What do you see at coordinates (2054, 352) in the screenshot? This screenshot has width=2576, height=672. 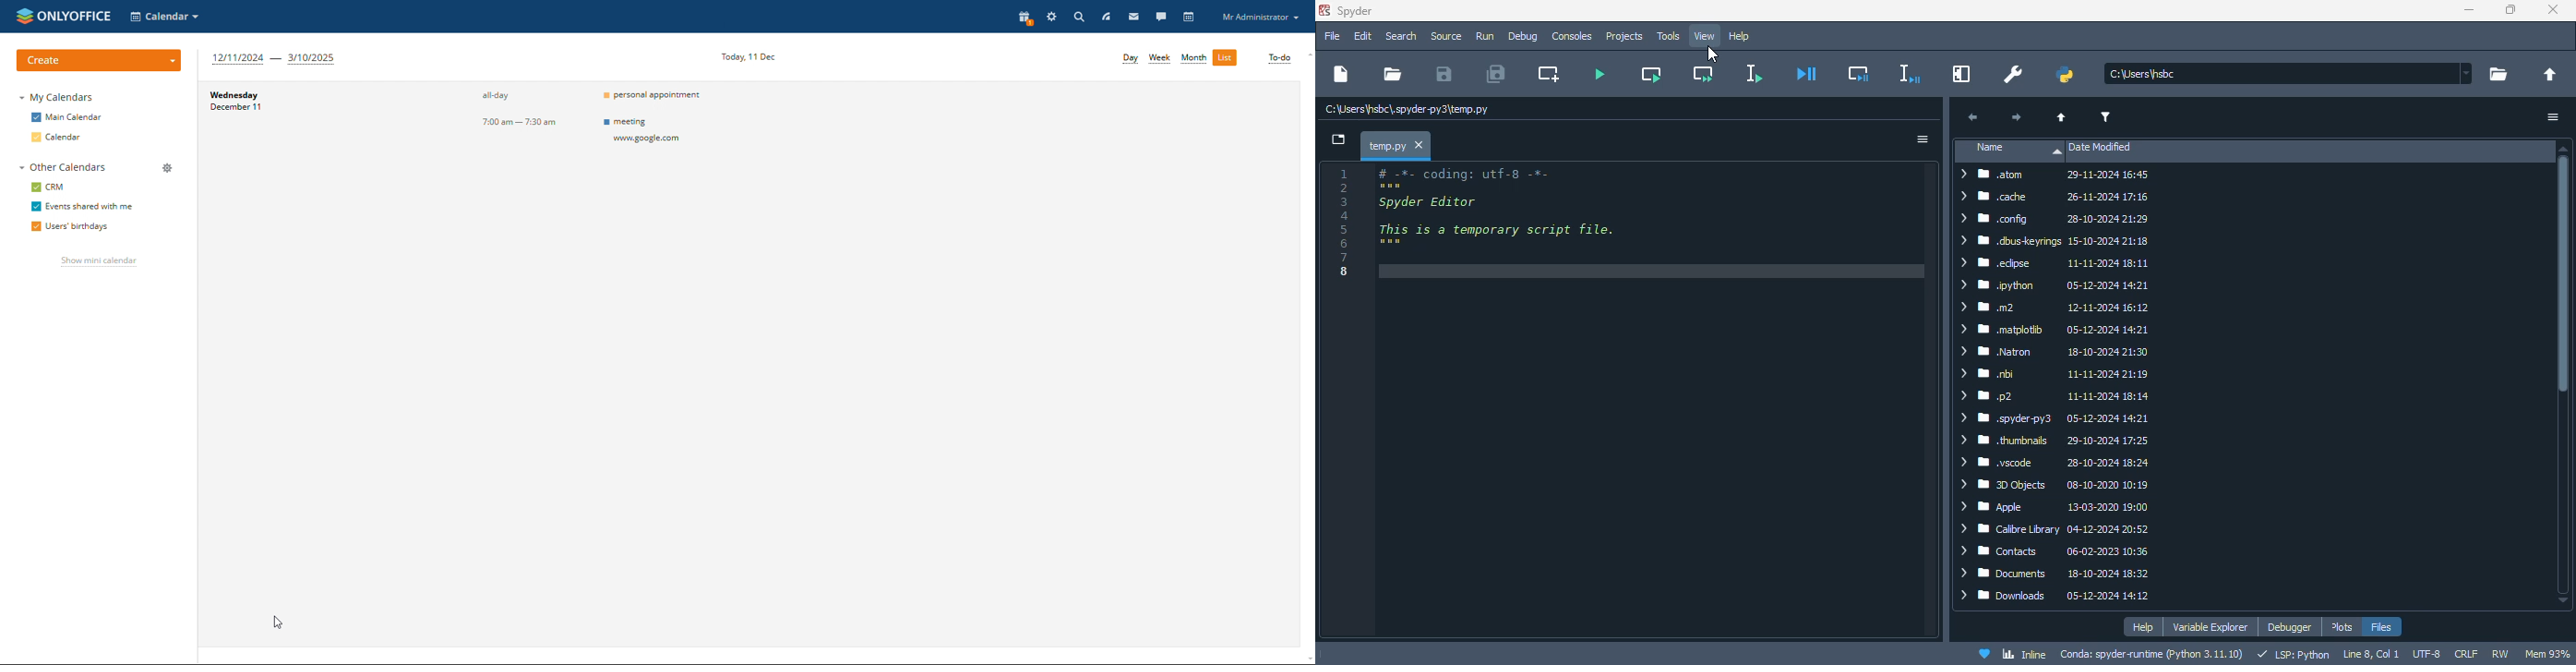 I see `Natron` at bounding box center [2054, 352].